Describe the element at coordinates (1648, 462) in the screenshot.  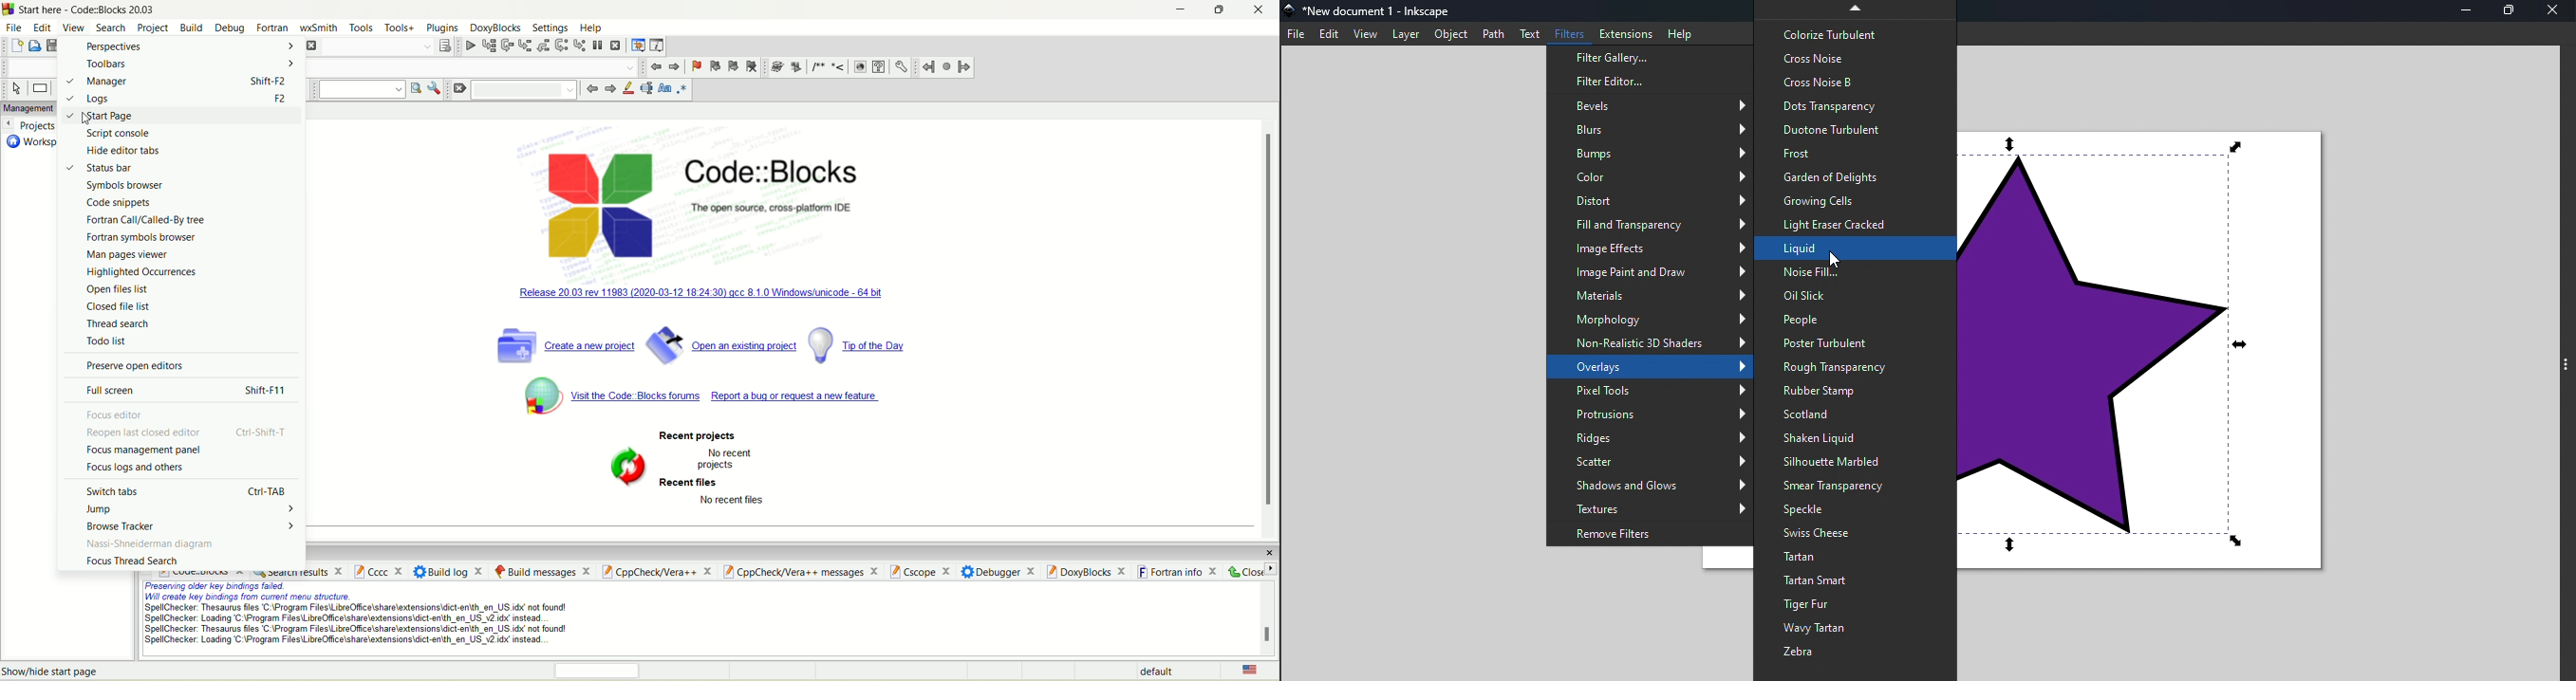
I see `Scatter` at that location.